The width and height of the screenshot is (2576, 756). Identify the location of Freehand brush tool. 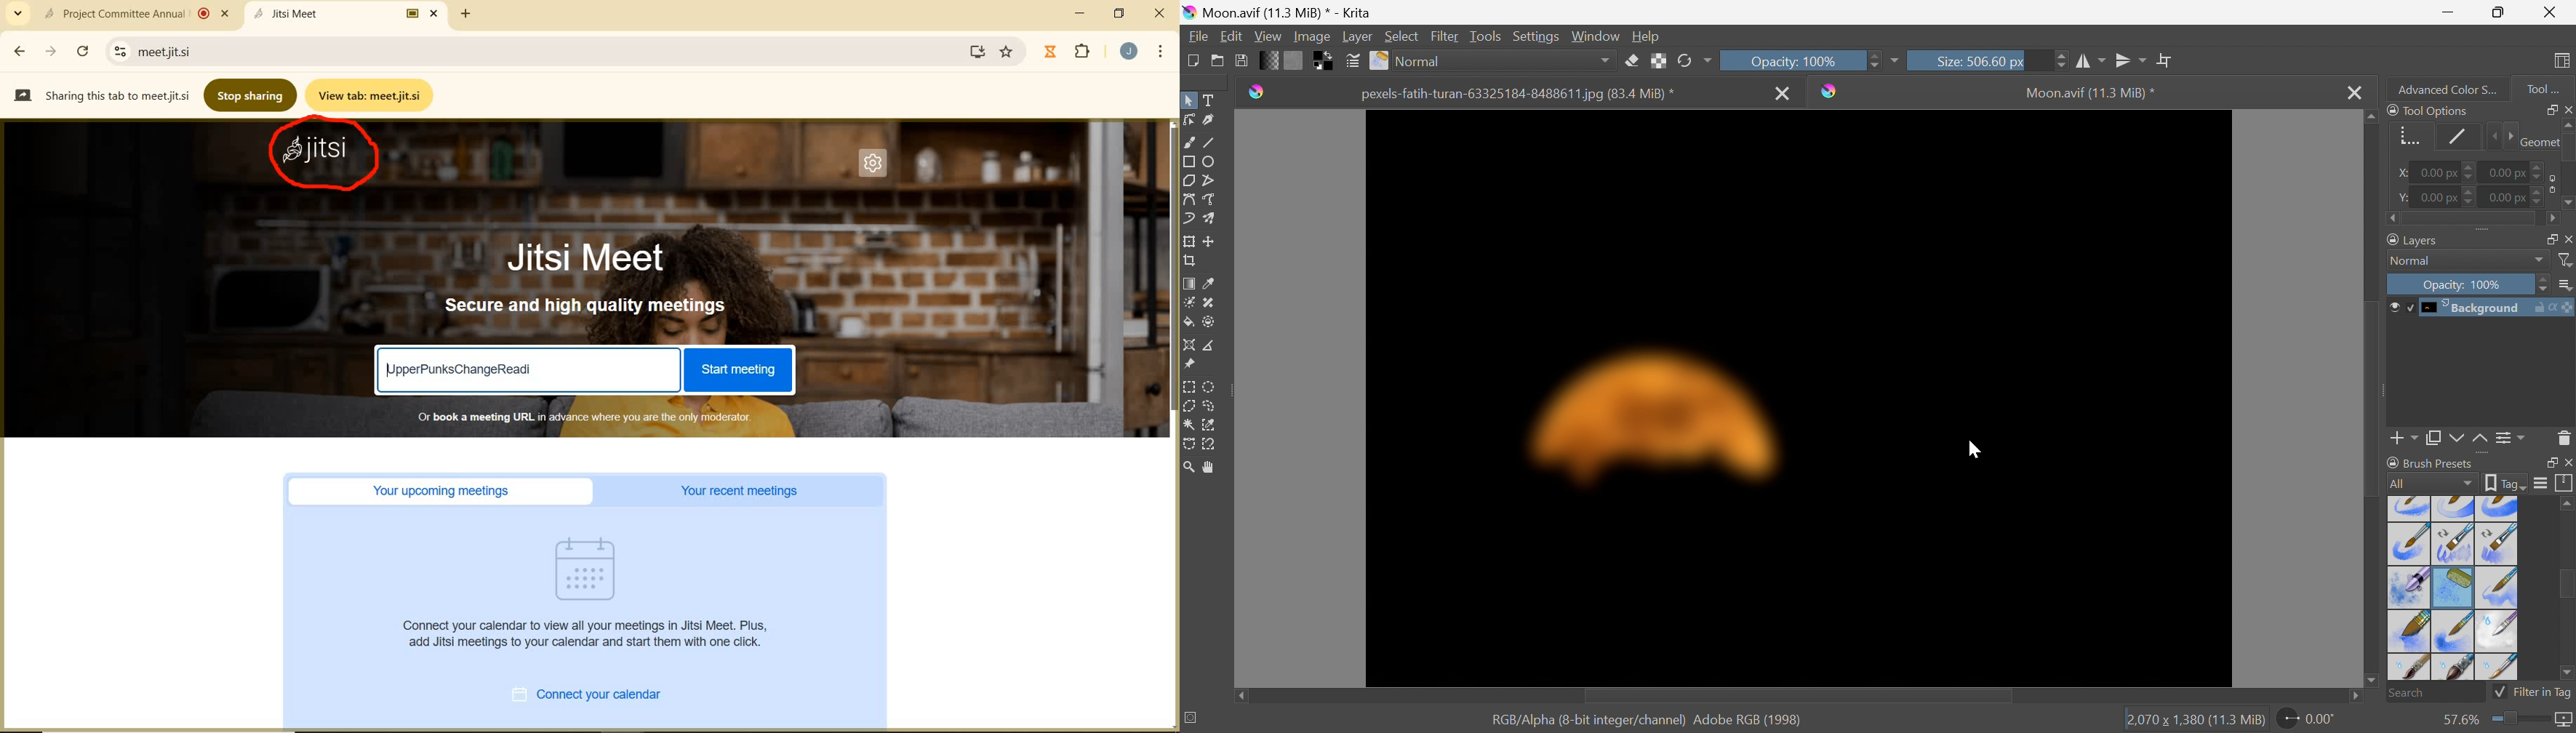
(1191, 141).